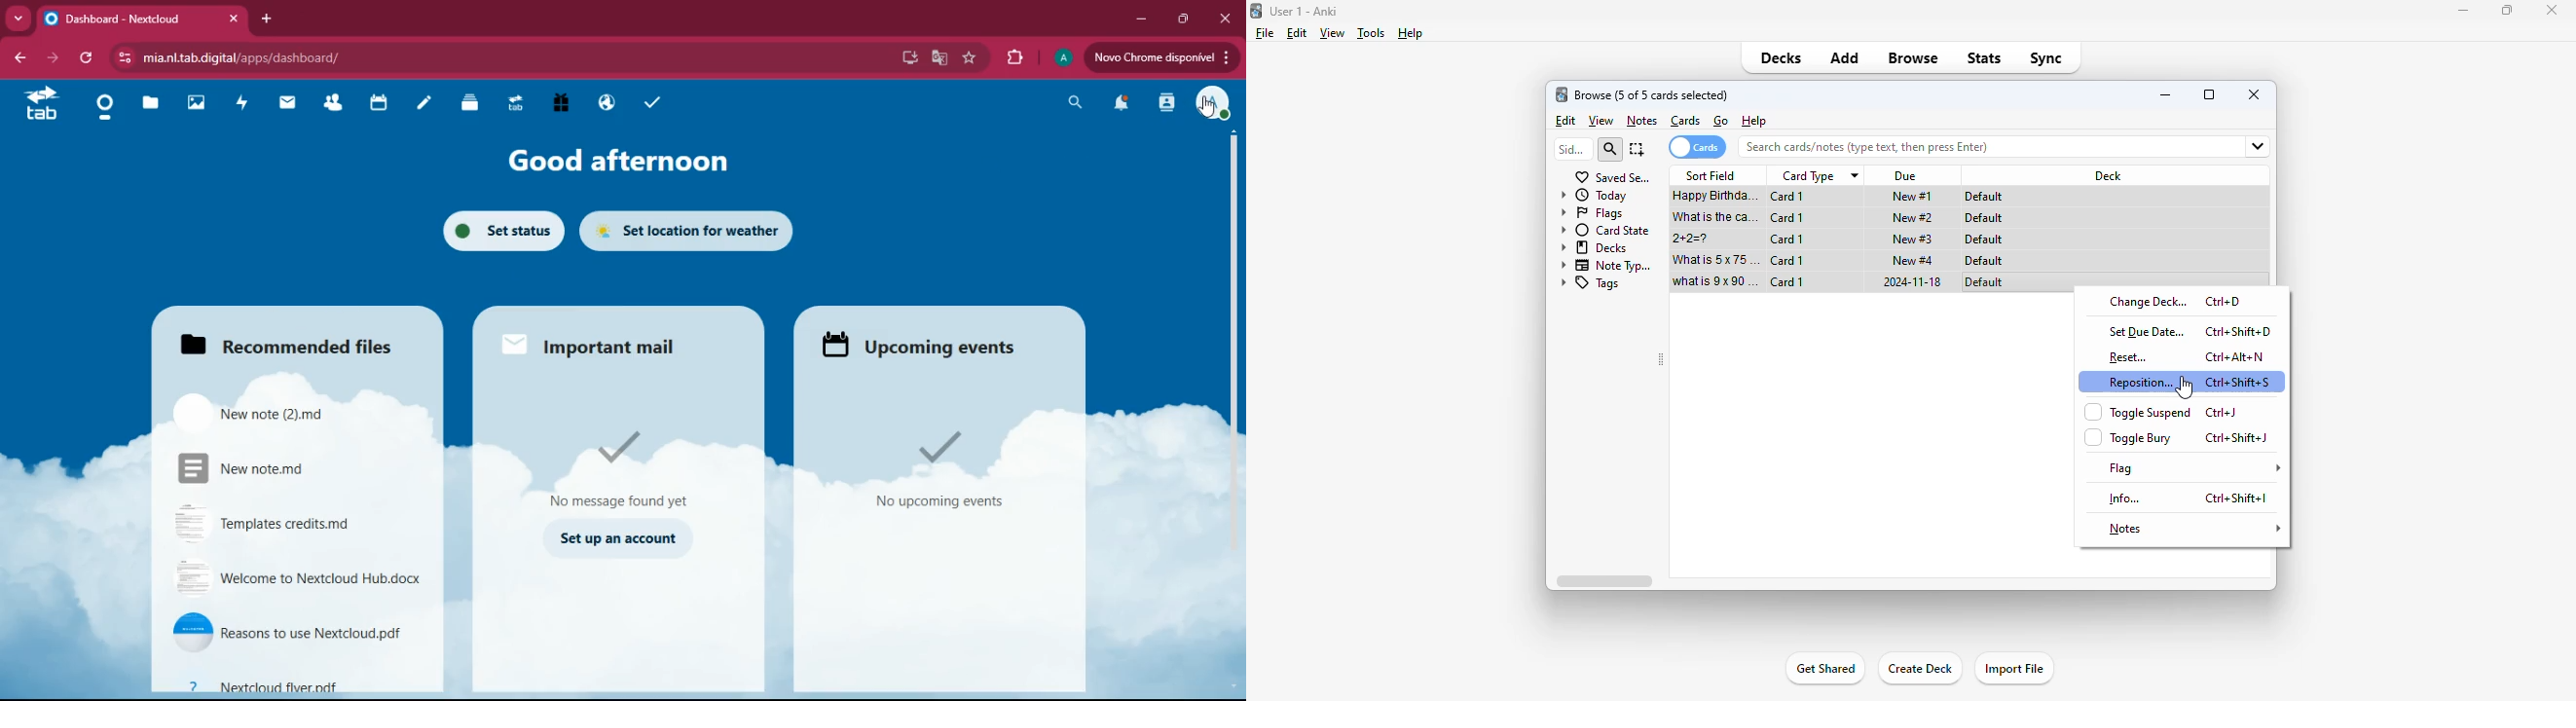 The width and height of the screenshot is (2576, 728). What do you see at coordinates (1651, 95) in the screenshot?
I see `browse (1 of 5 cards selected)` at bounding box center [1651, 95].